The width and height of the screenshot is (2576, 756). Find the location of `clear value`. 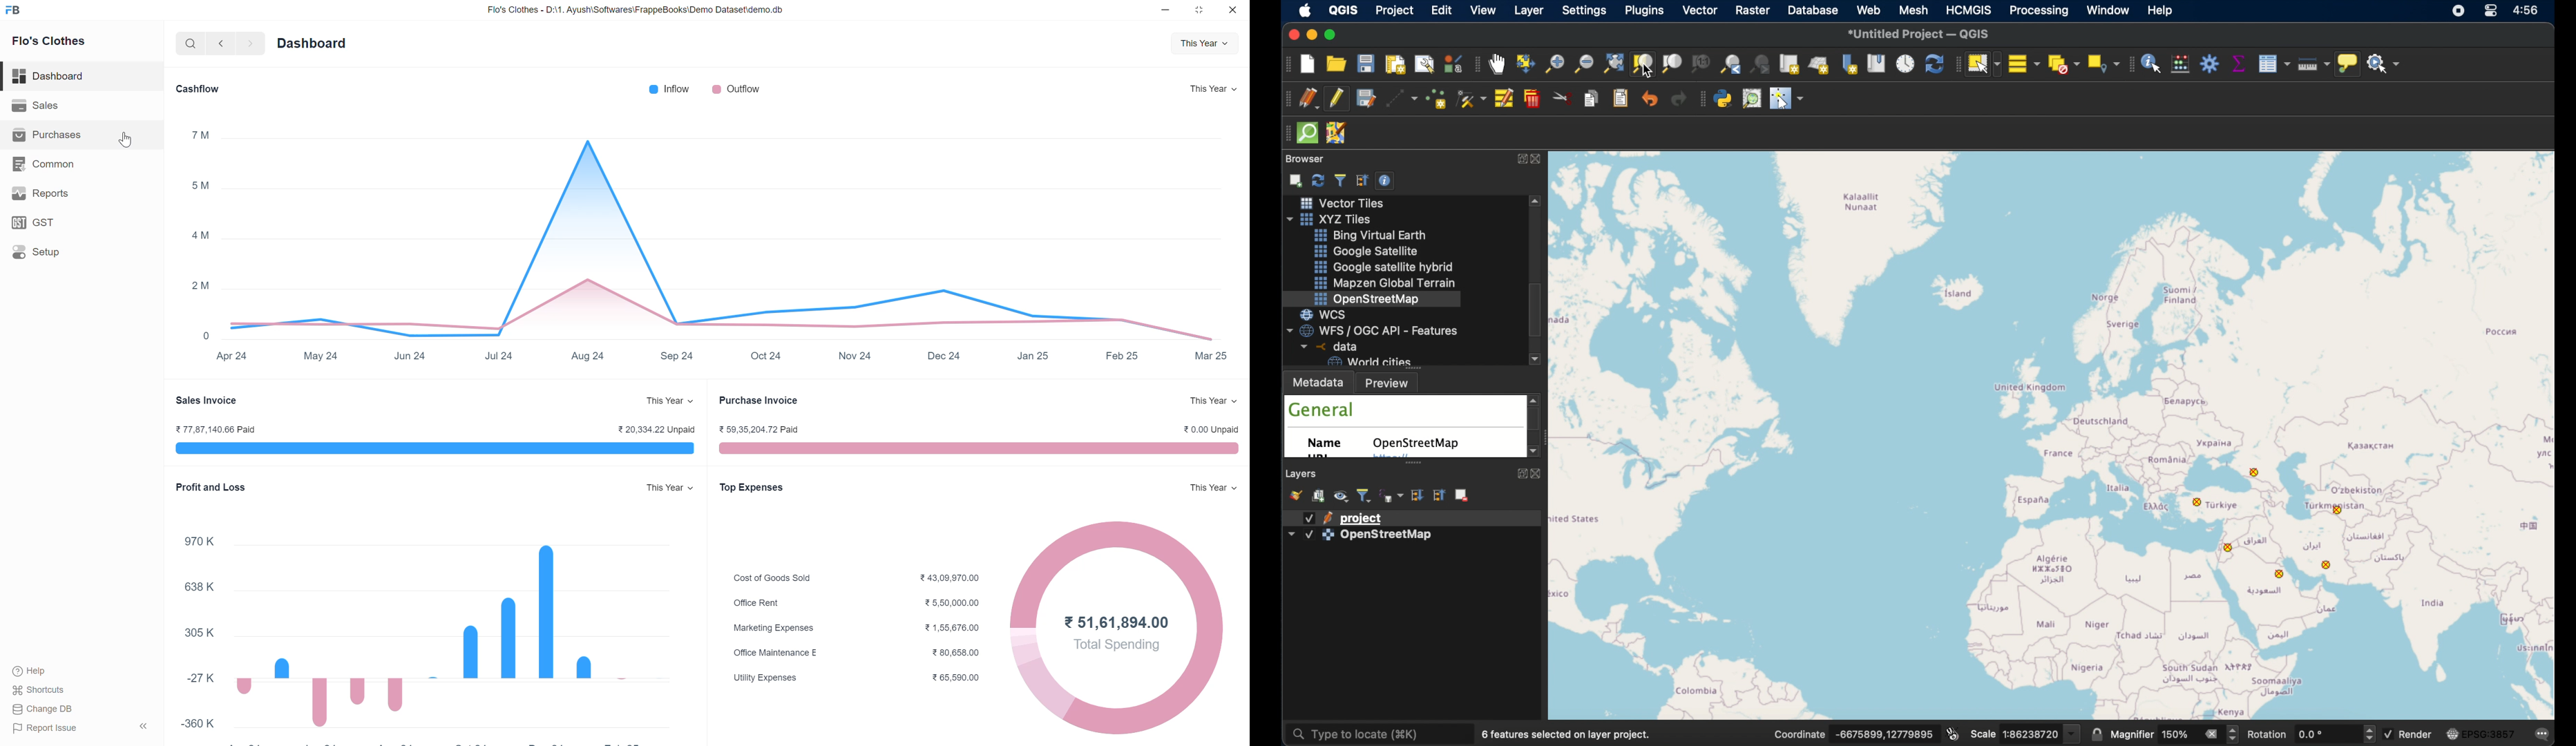

clear value is located at coordinates (2211, 733).